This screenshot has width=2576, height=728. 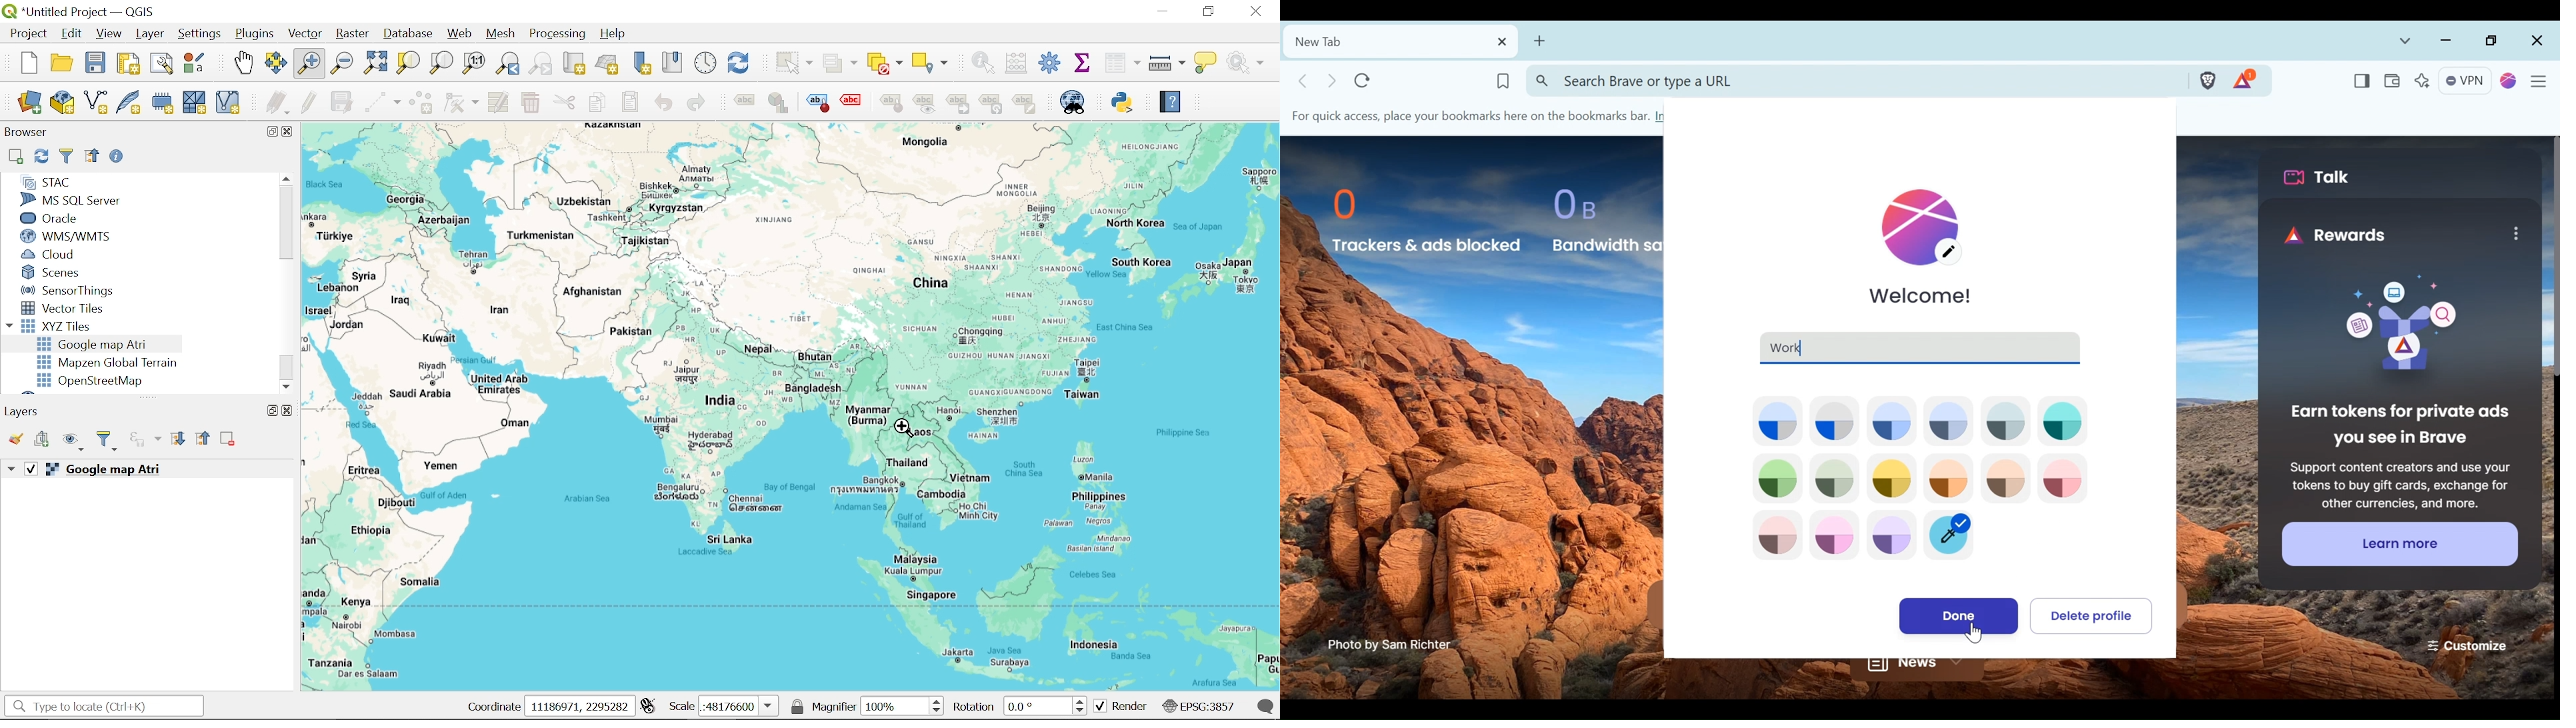 I want to click on Undo, so click(x=663, y=103).